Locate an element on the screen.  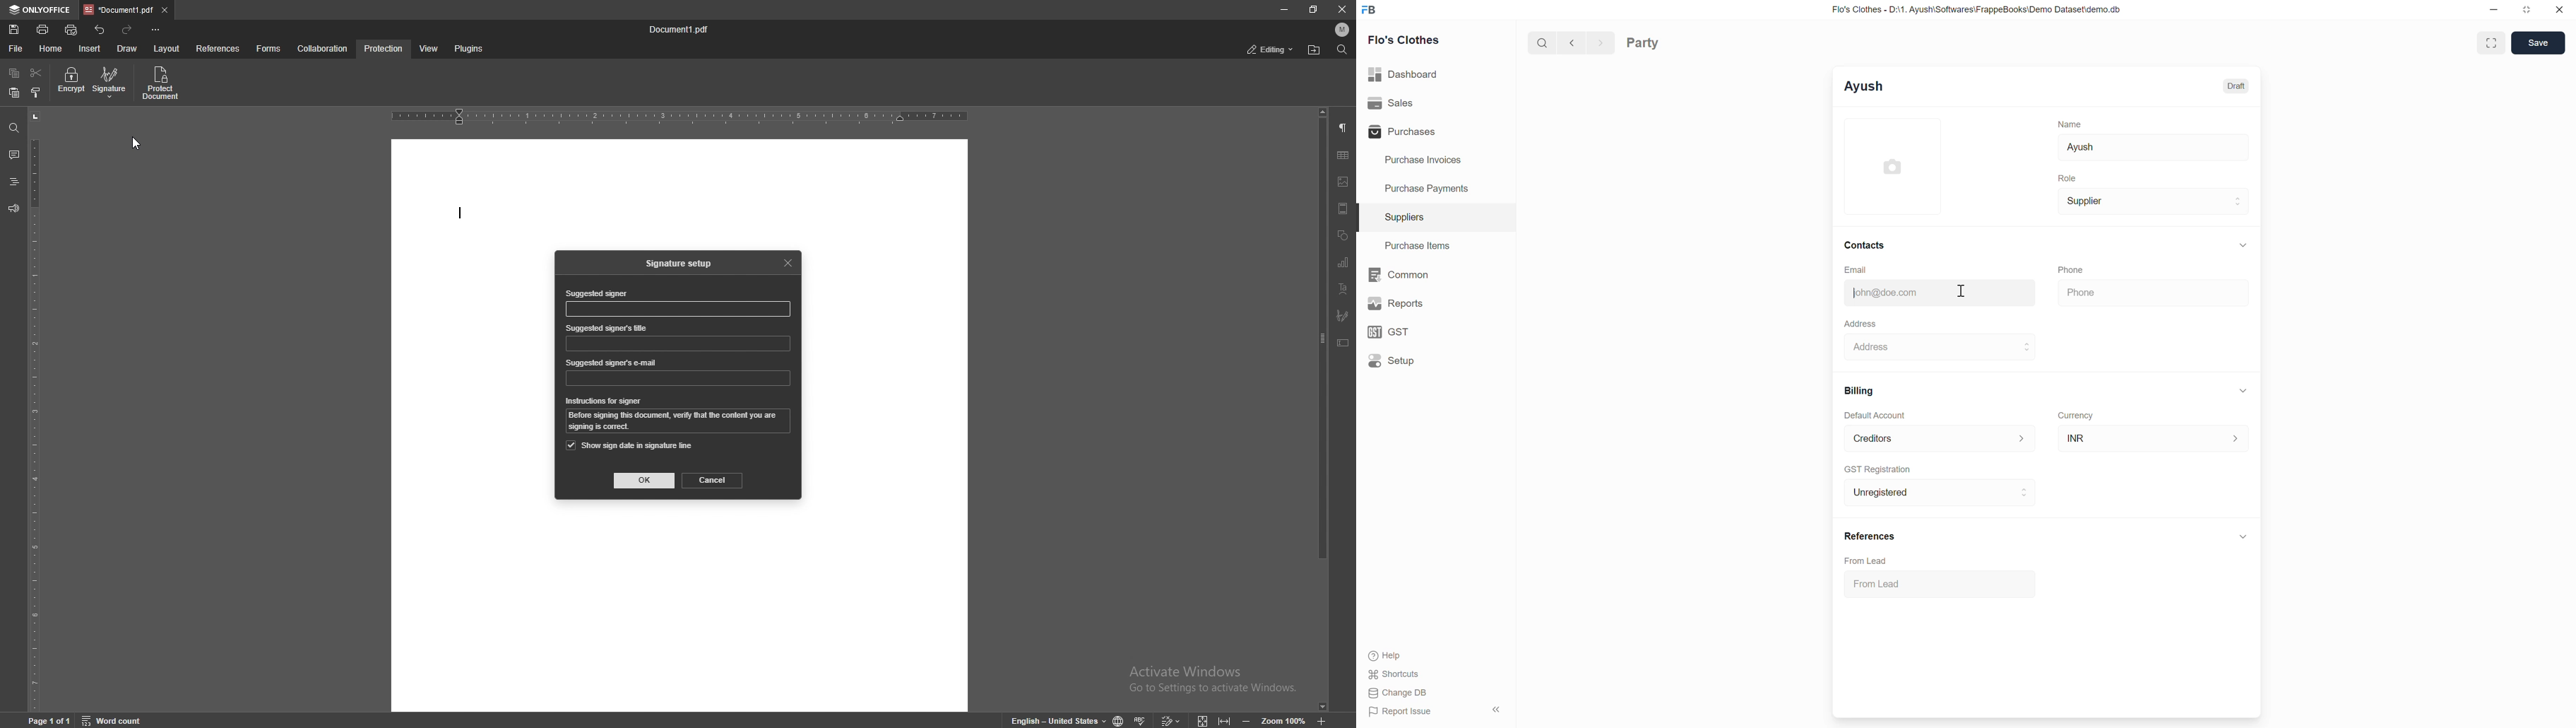
Cursor is located at coordinates (1961, 291).